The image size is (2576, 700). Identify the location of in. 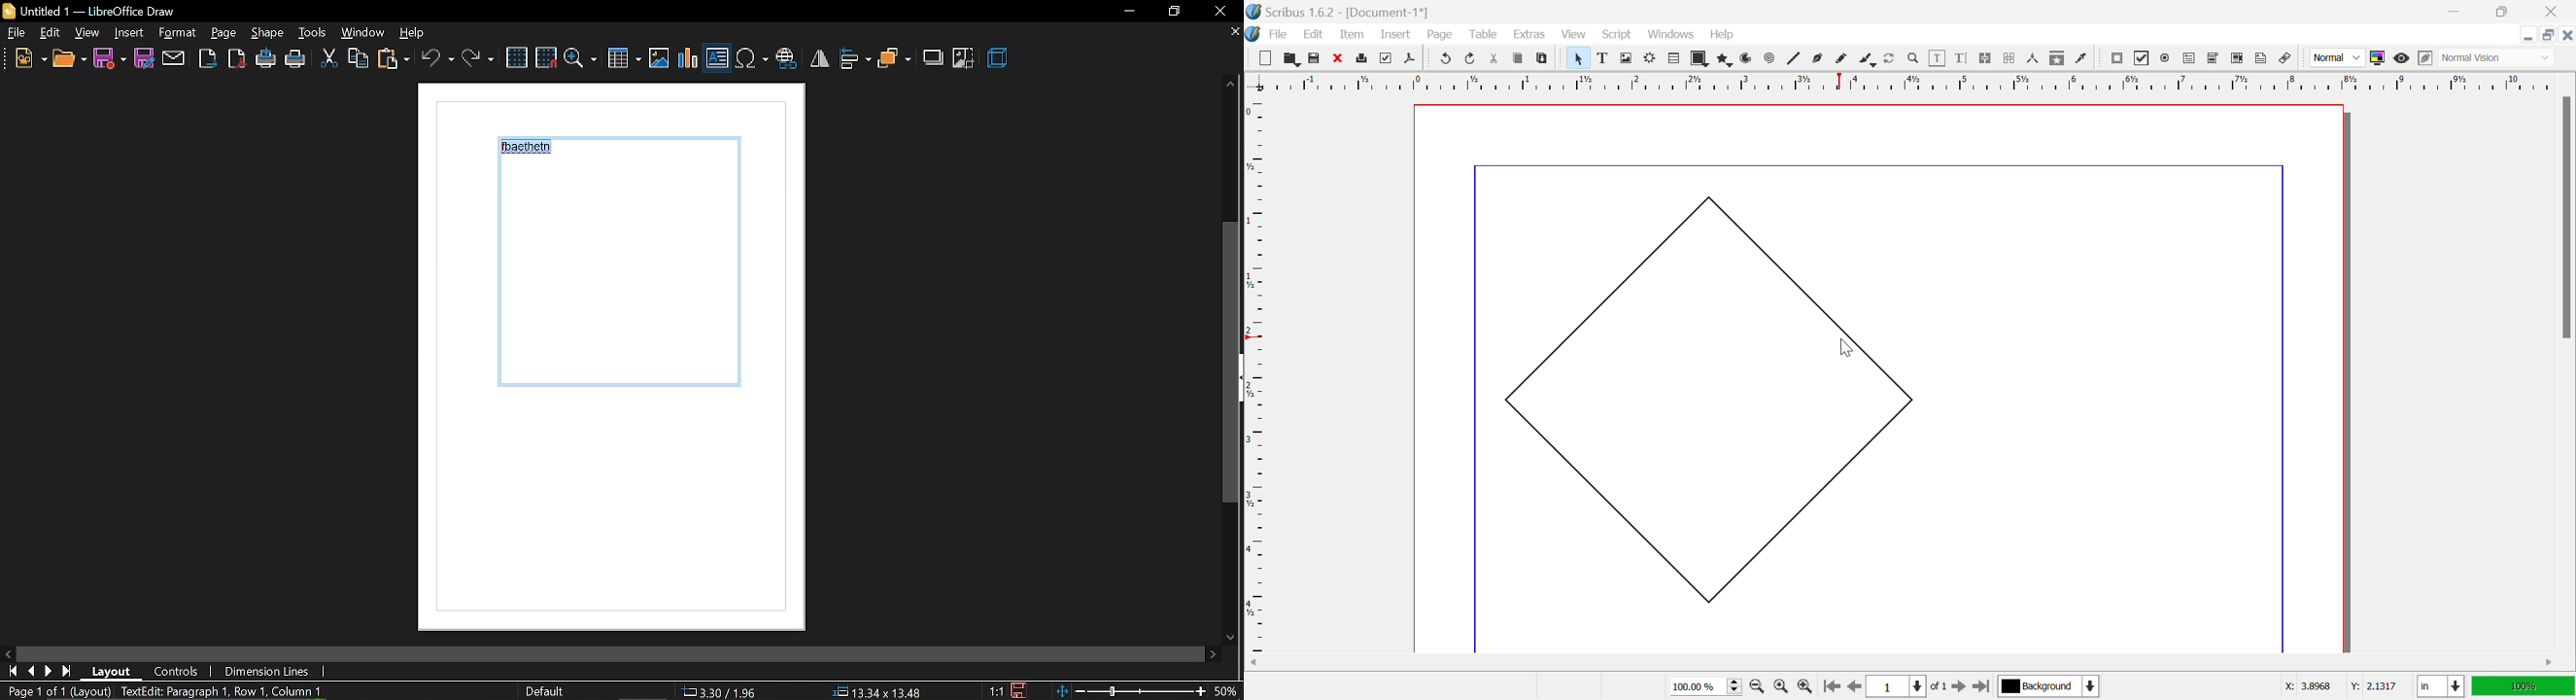
(2442, 688).